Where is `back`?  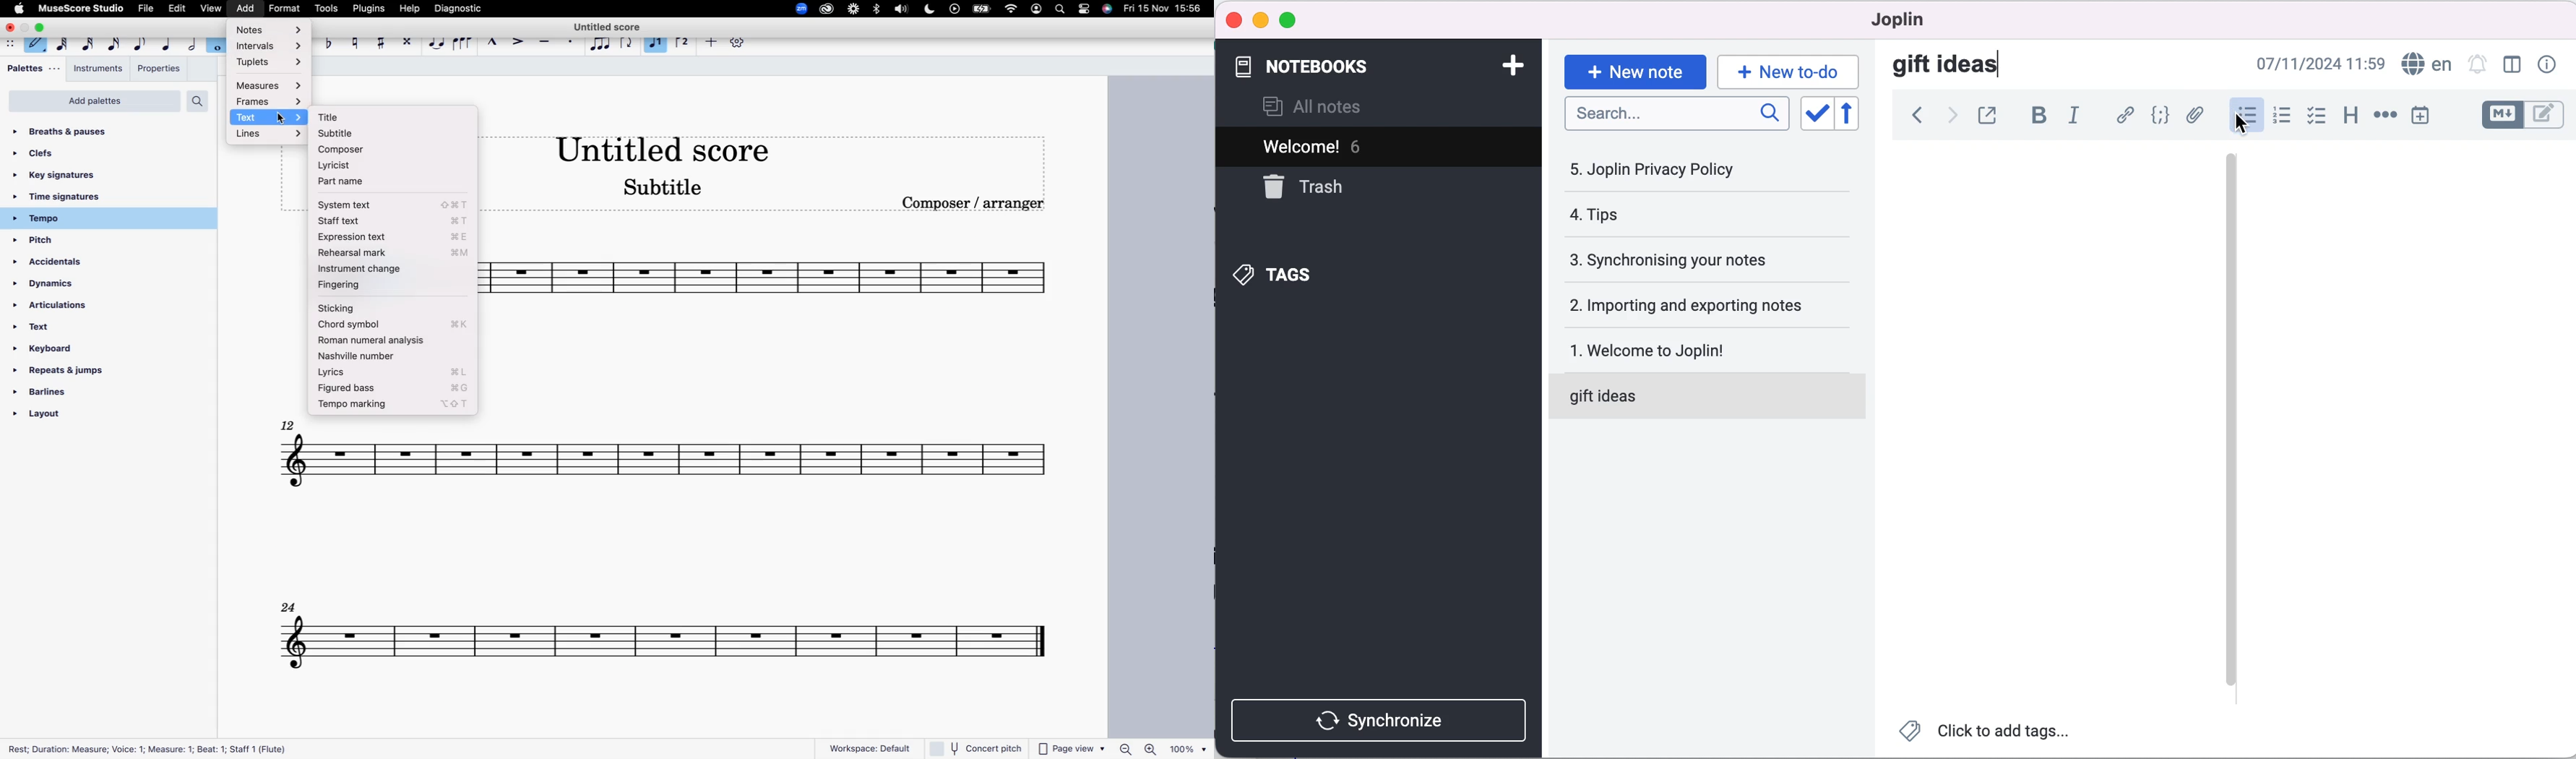 back is located at coordinates (1913, 117).